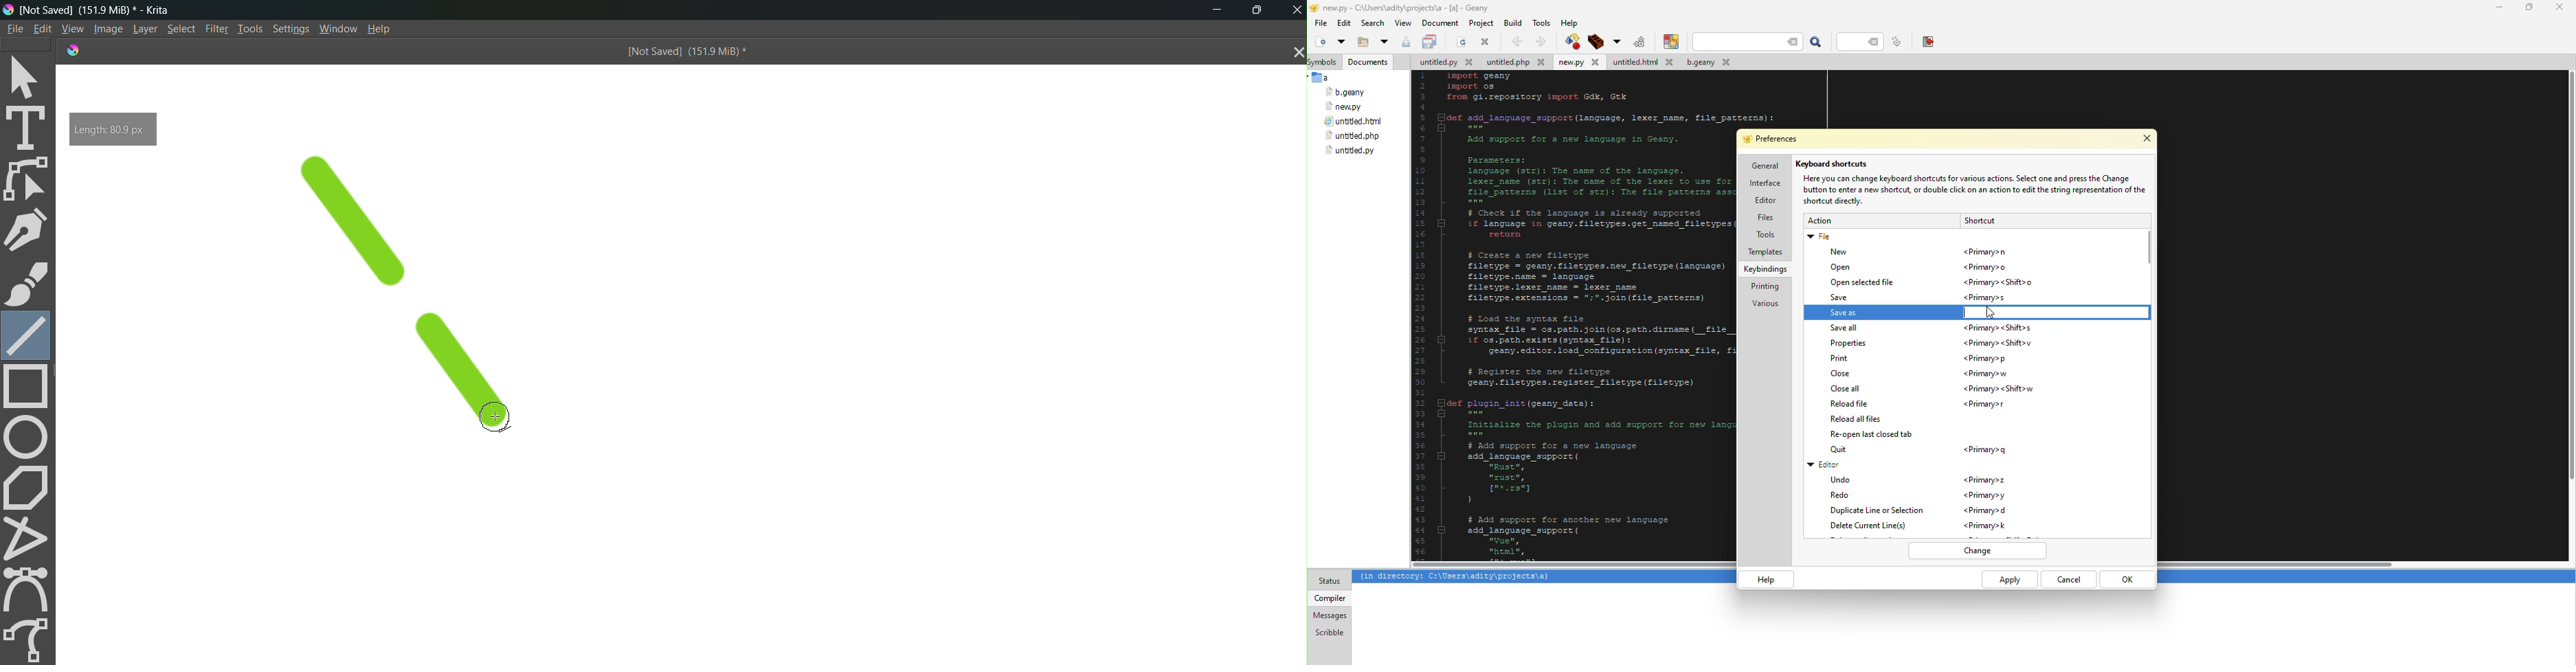  Describe the element at coordinates (71, 28) in the screenshot. I see `View` at that location.